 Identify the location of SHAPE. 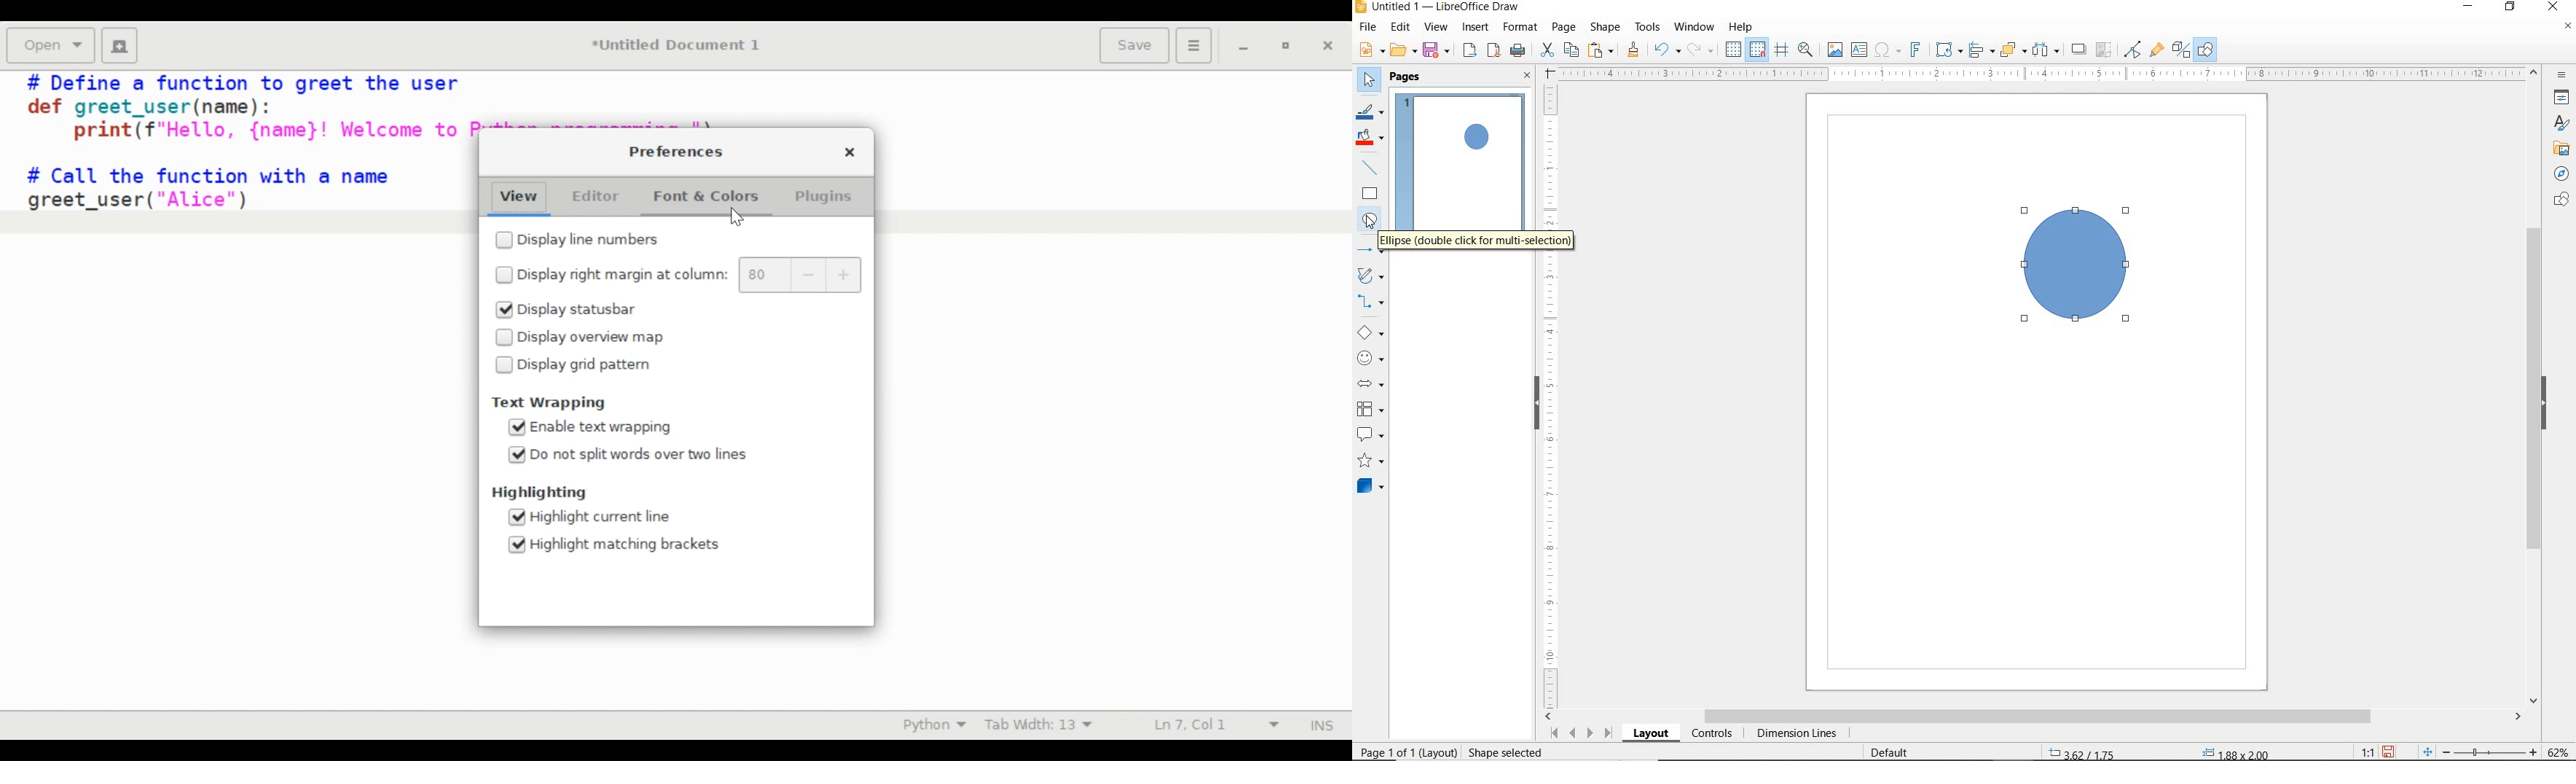
(1606, 29).